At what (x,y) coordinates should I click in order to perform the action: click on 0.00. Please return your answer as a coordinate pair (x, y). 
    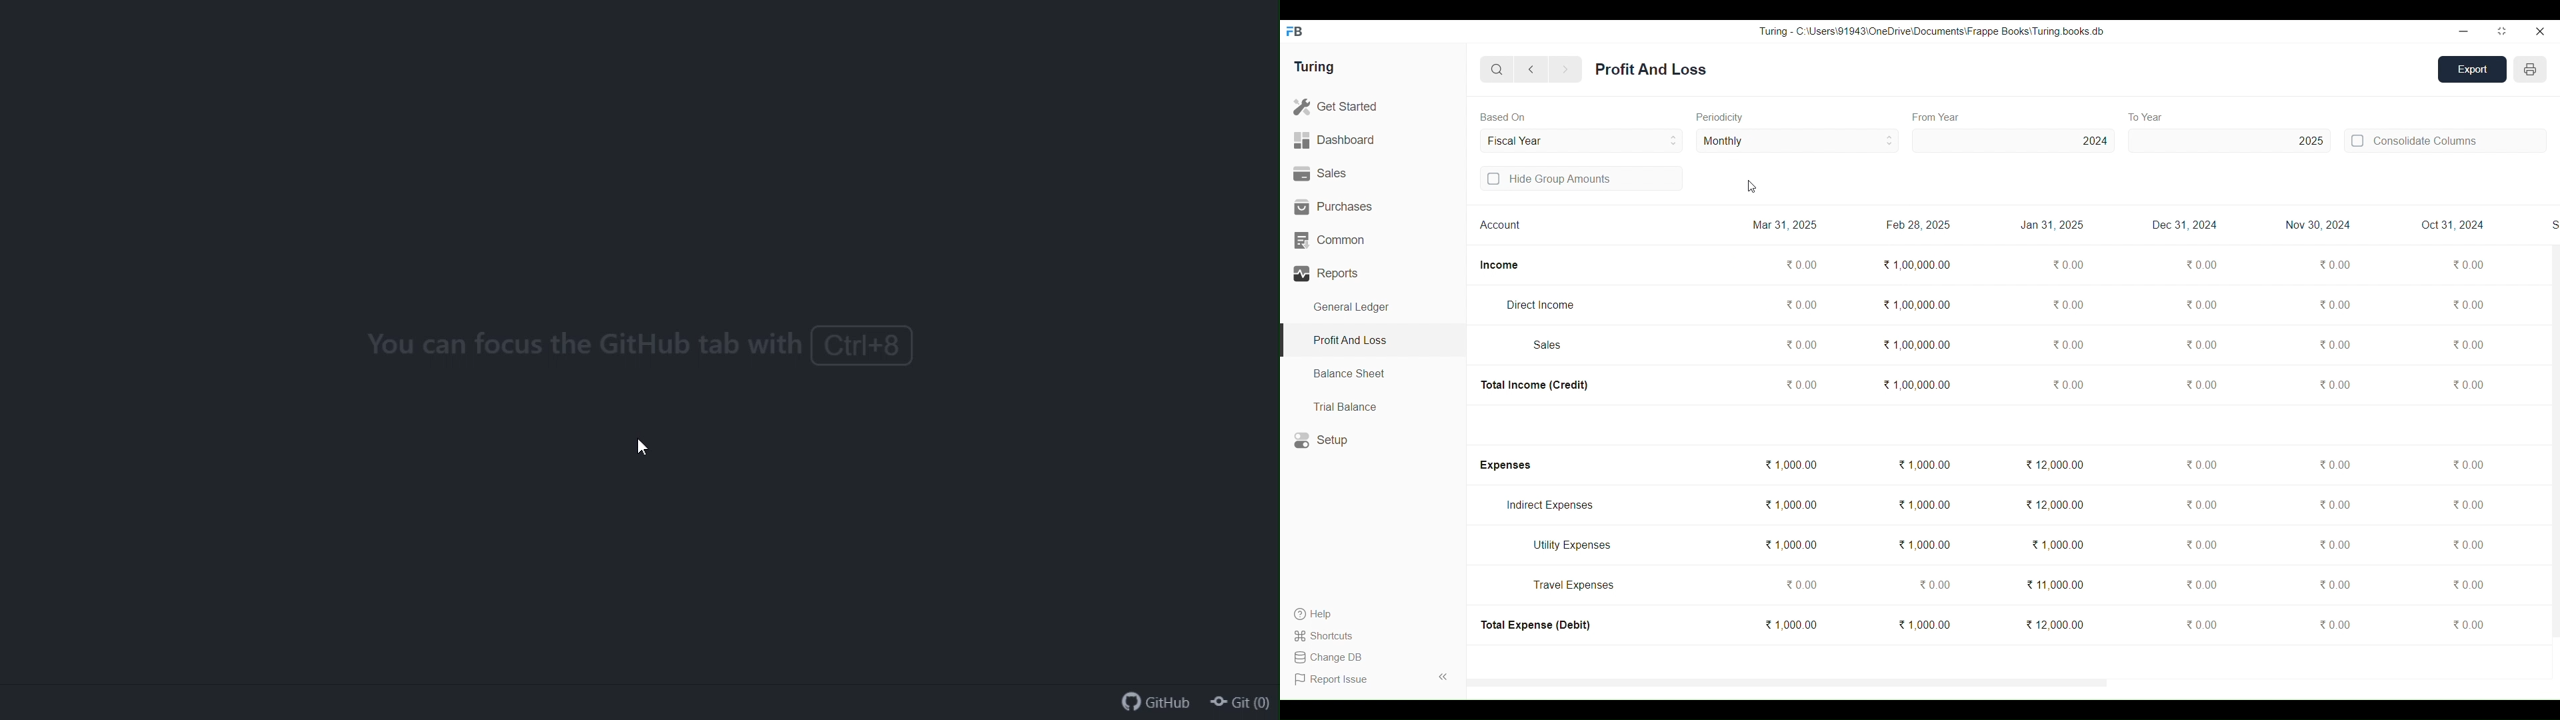
    Looking at the image, I should click on (1801, 264).